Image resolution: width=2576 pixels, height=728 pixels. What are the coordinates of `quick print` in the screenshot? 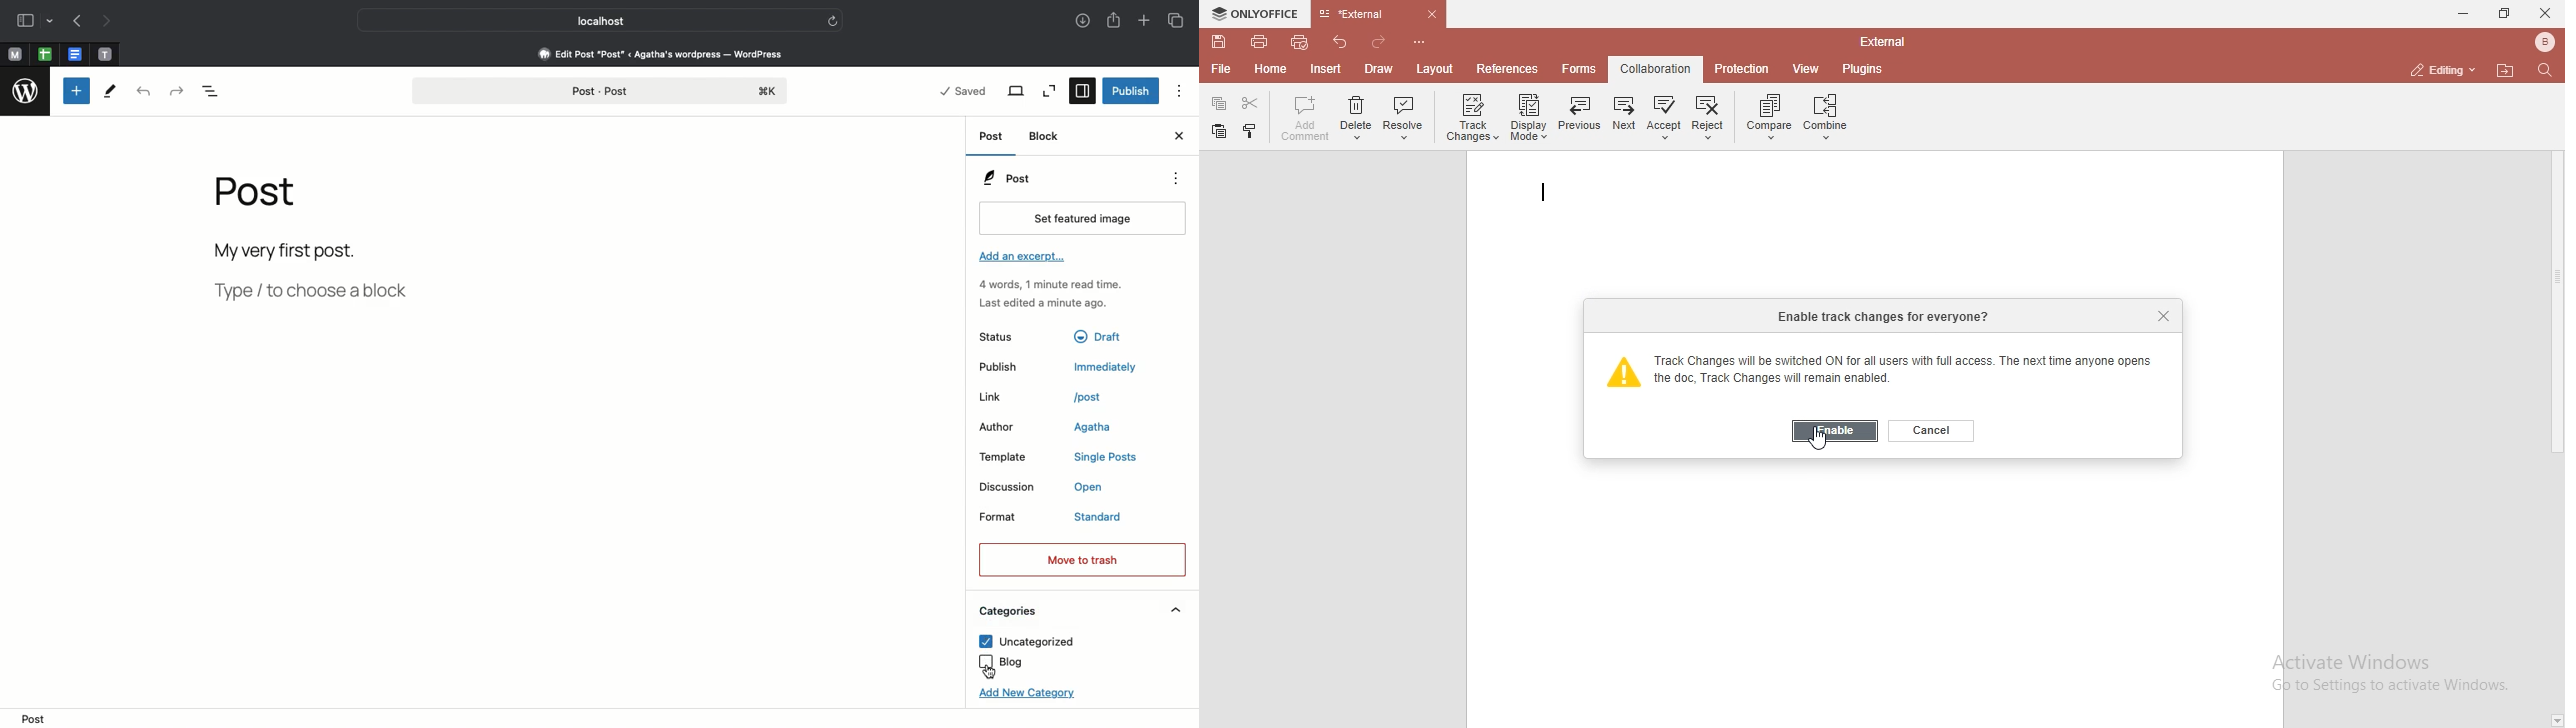 It's located at (1301, 42).